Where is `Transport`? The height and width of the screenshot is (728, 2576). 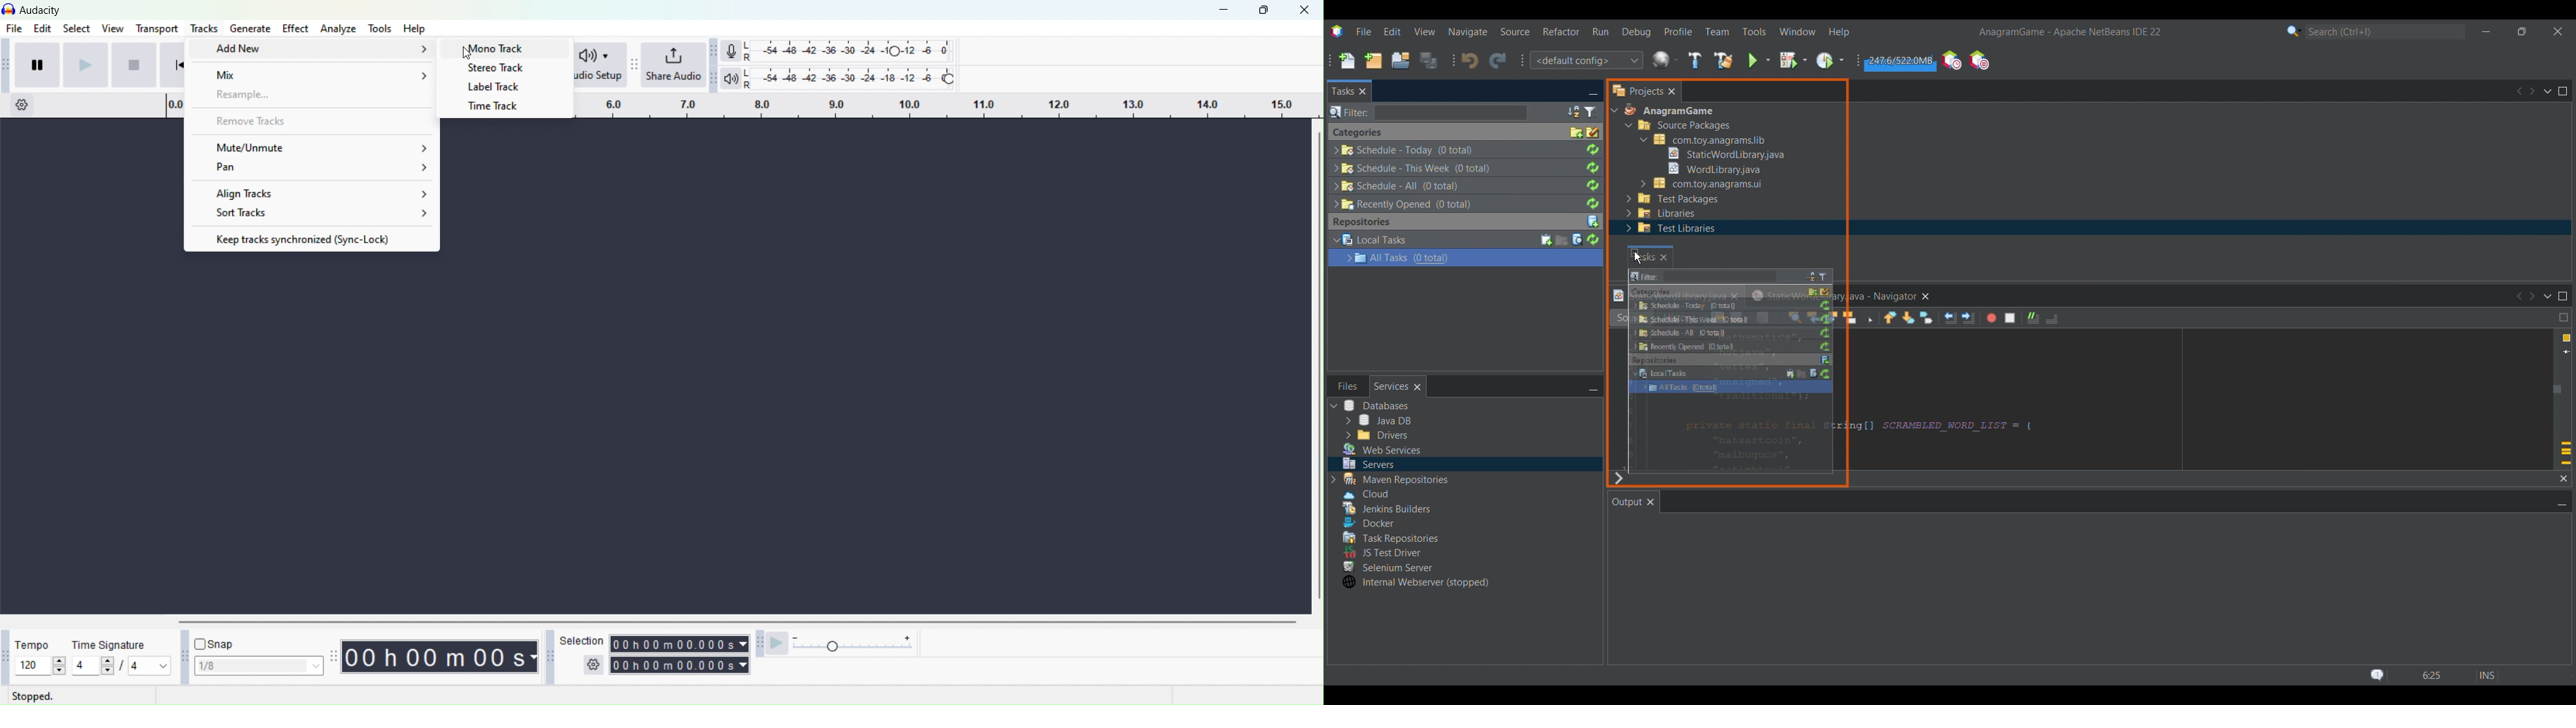
Transport is located at coordinates (159, 28).